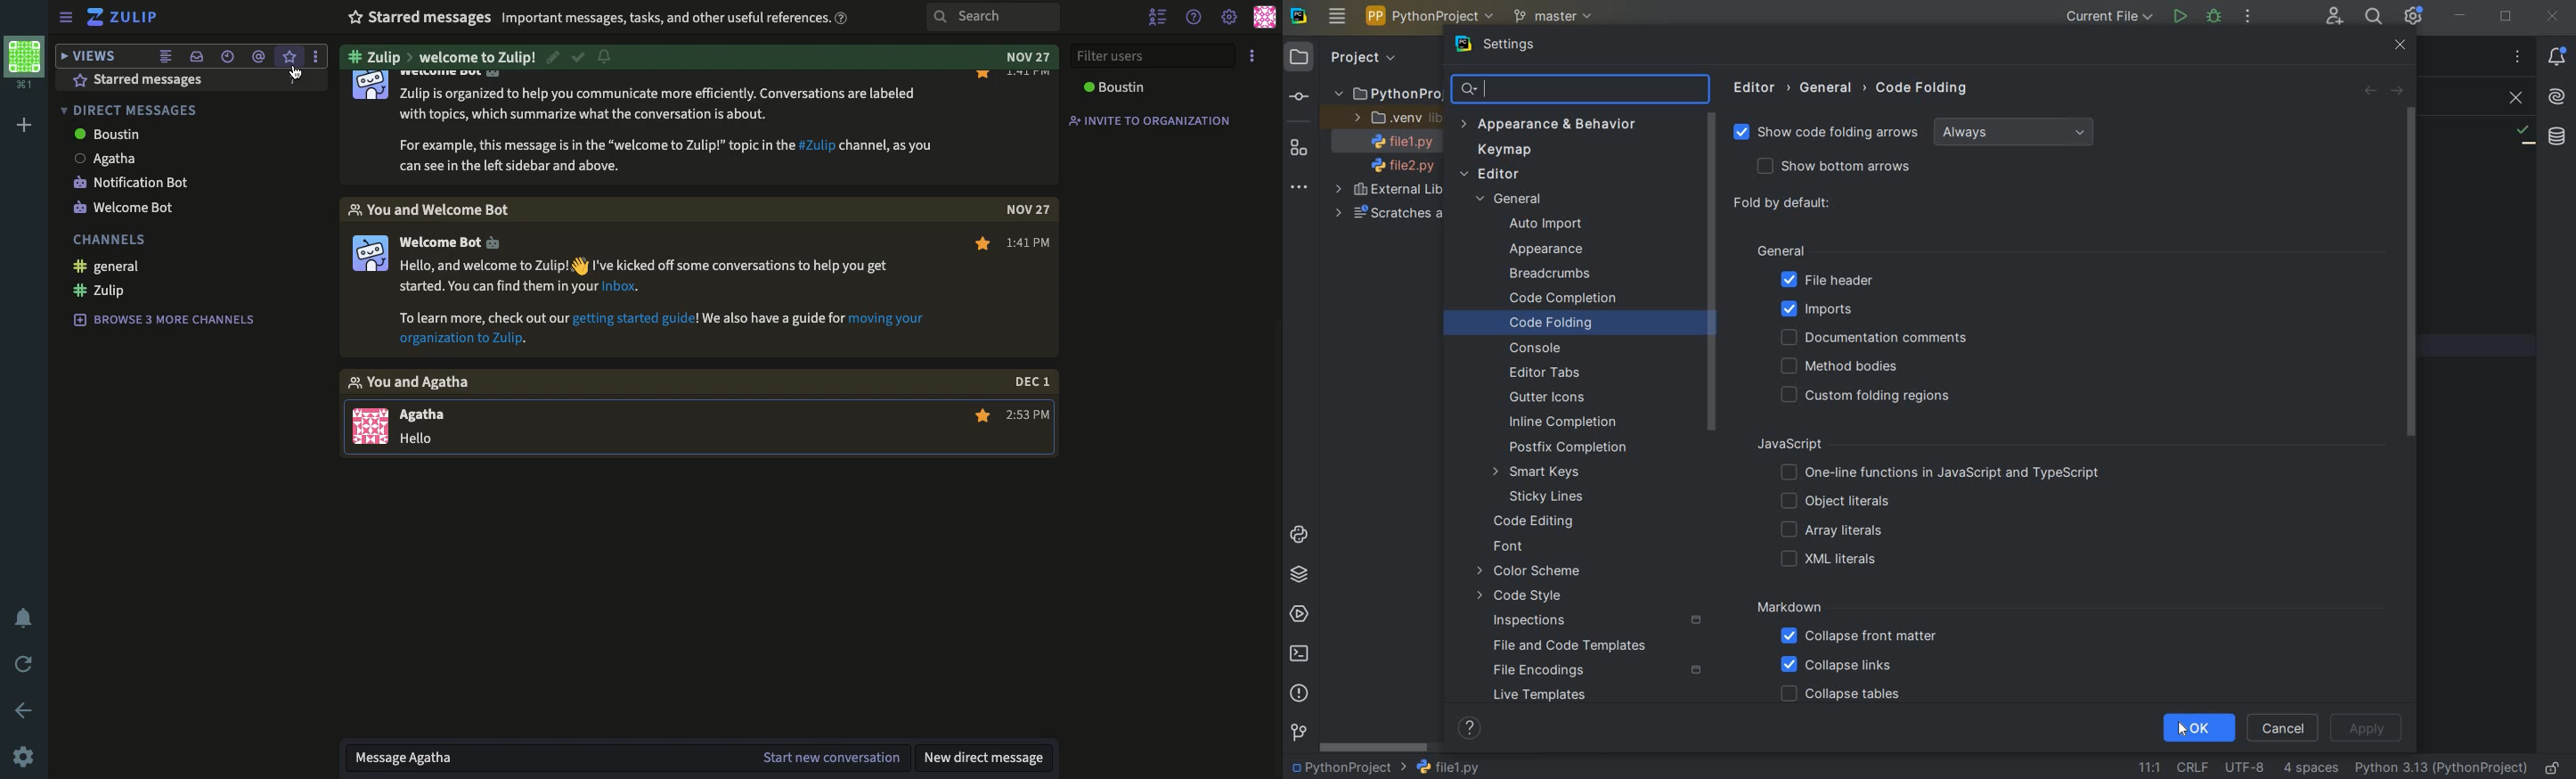 This screenshot has height=784, width=2576. Describe the element at coordinates (2368, 727) in the screenshot. I see `APPLY` at that location.